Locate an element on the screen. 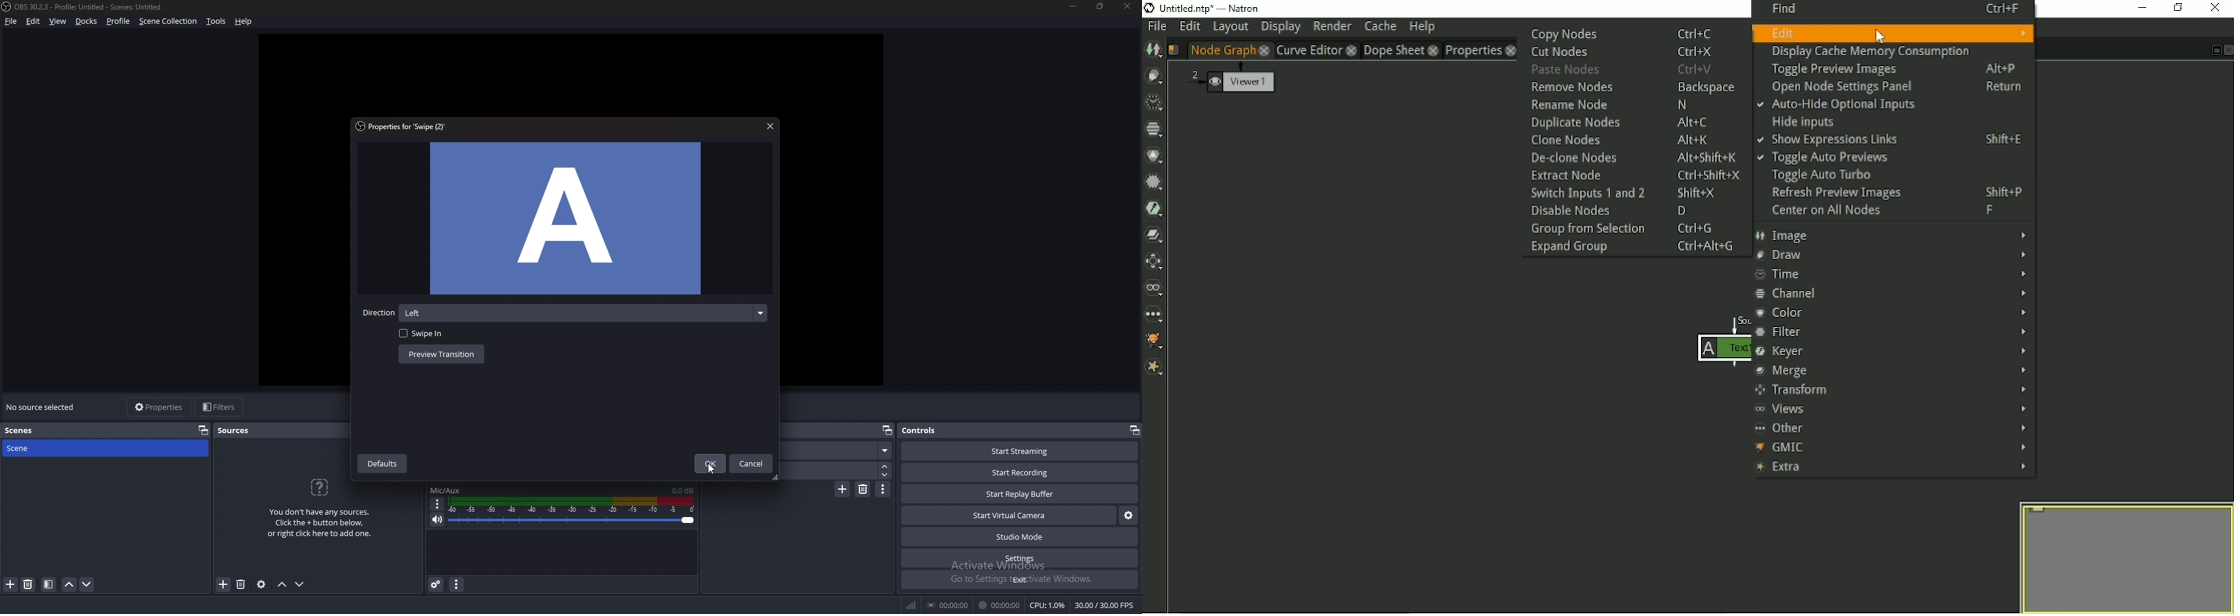  pop out is located at coordinates (1134, 431).